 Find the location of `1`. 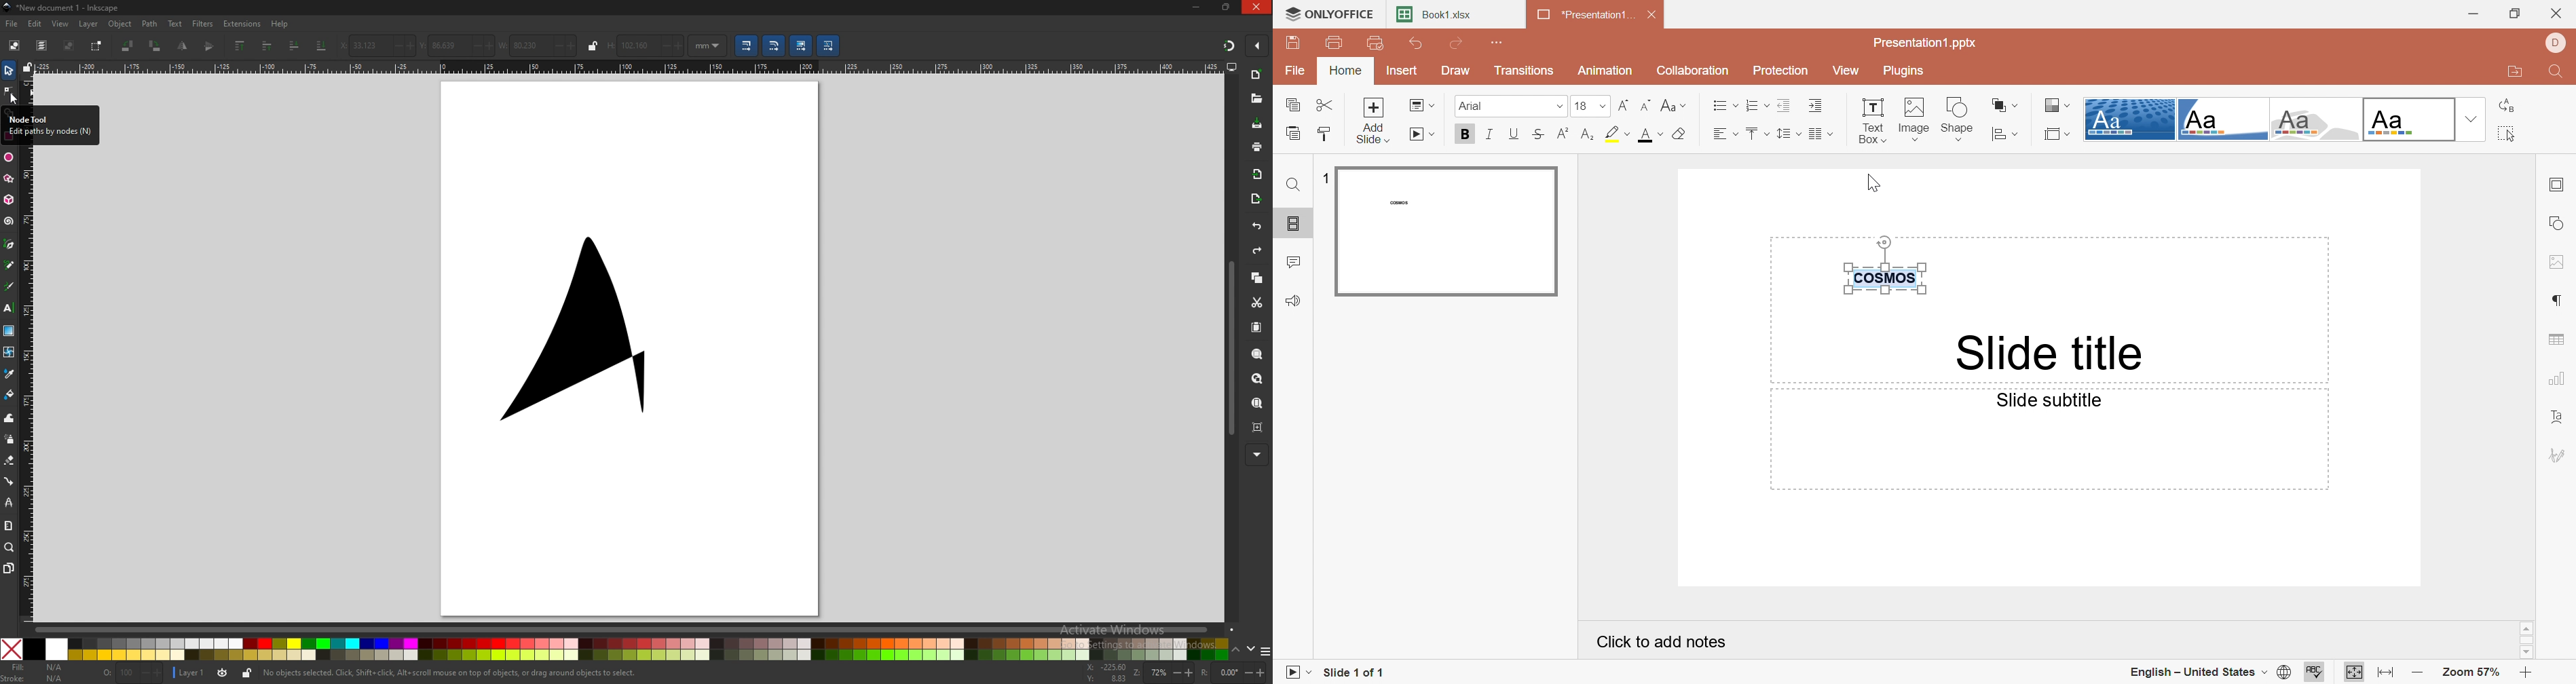

1 is located at coordinates (1324, 178).